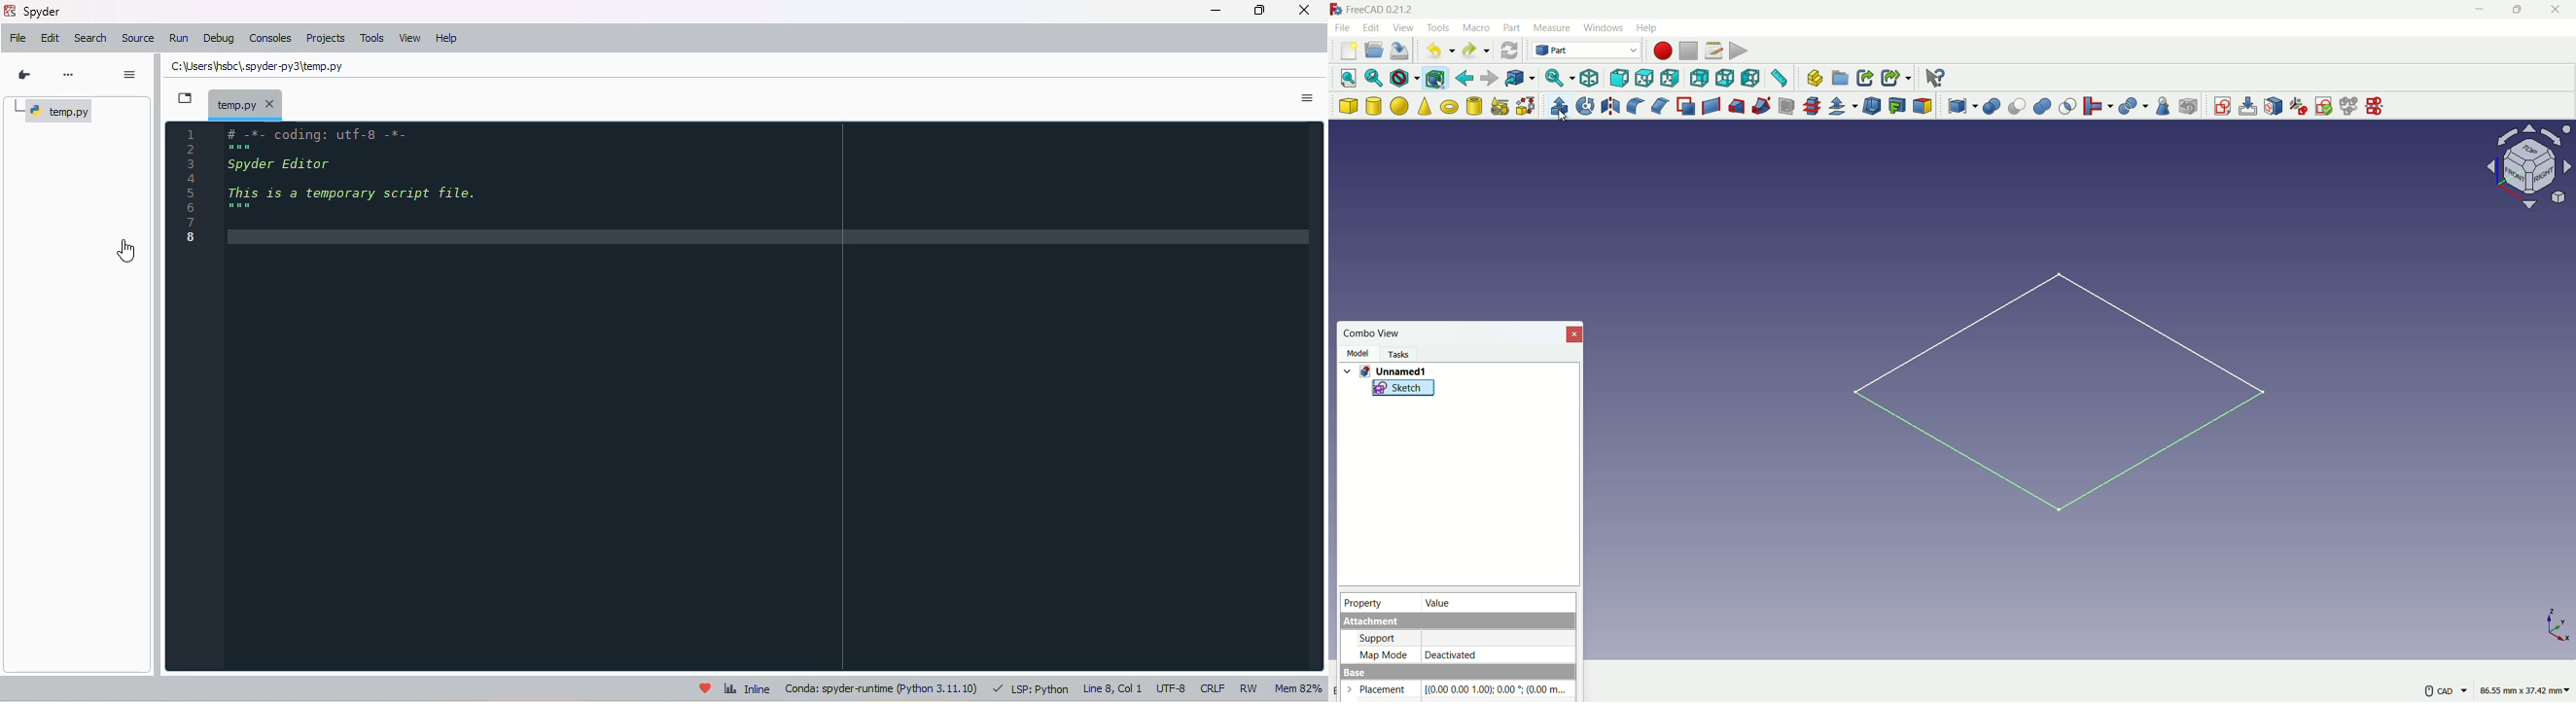 This screenshot has width=2576, height=728. I want to click on undo, so click(1442, 51).